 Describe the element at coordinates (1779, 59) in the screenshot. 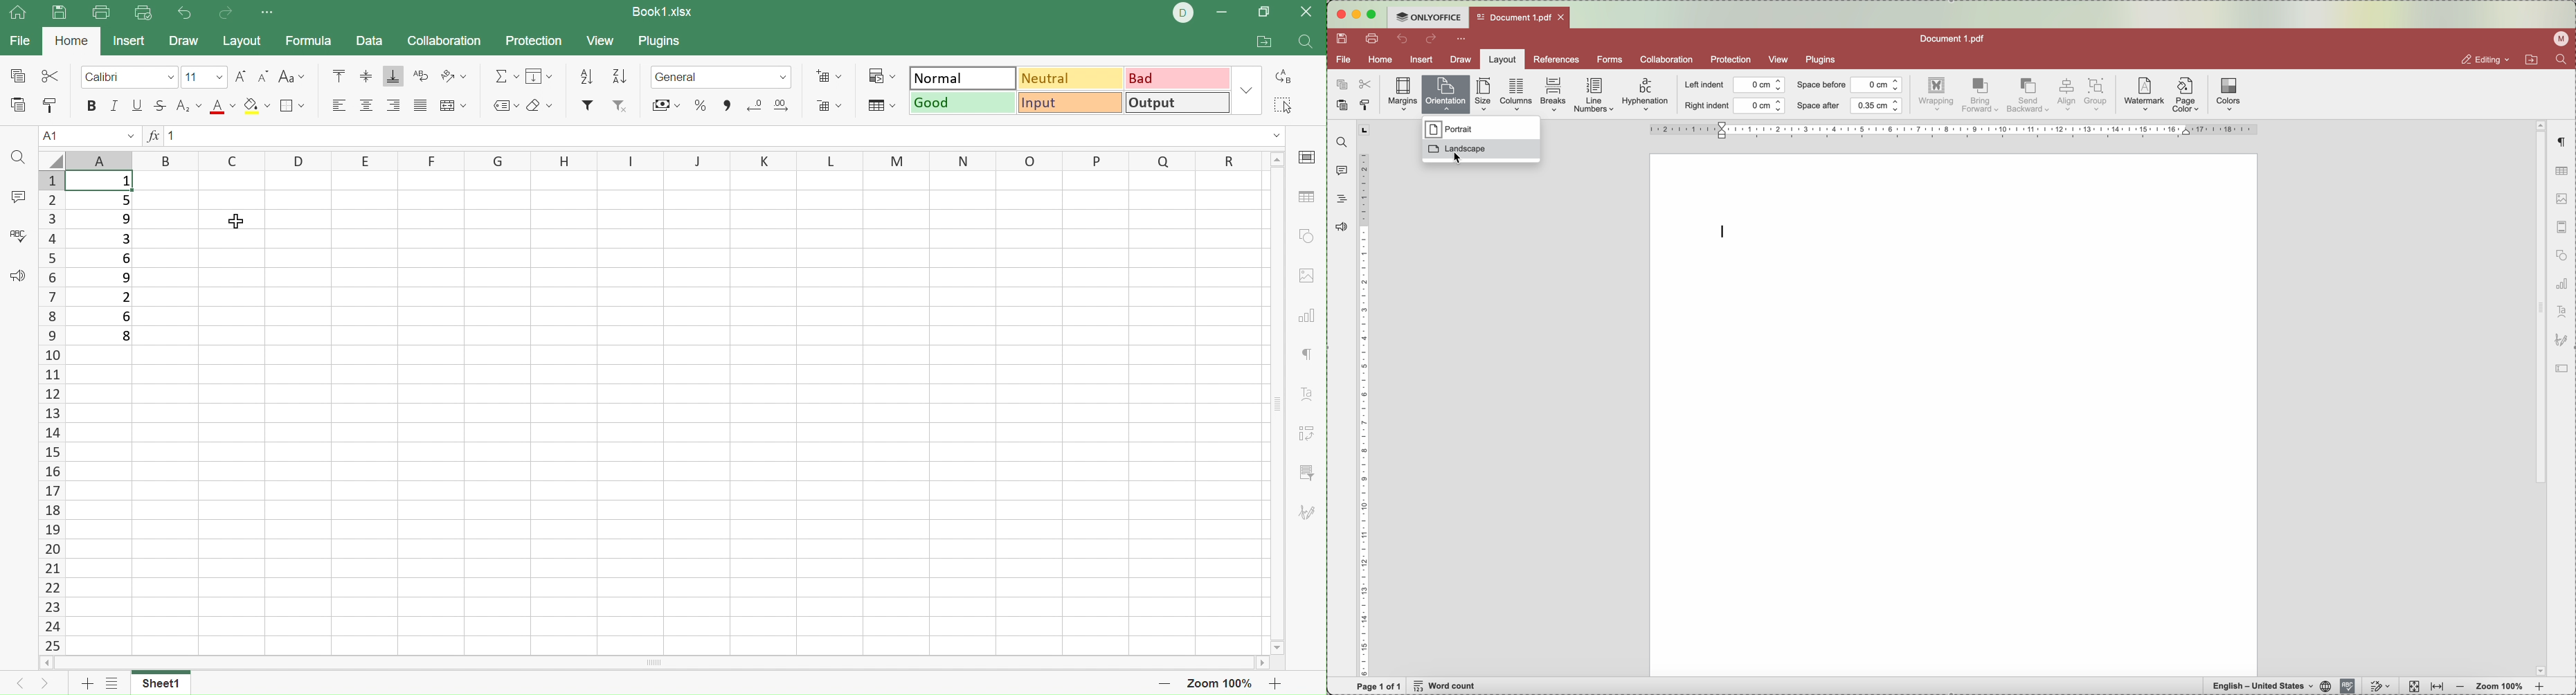

I see `view` at that location.